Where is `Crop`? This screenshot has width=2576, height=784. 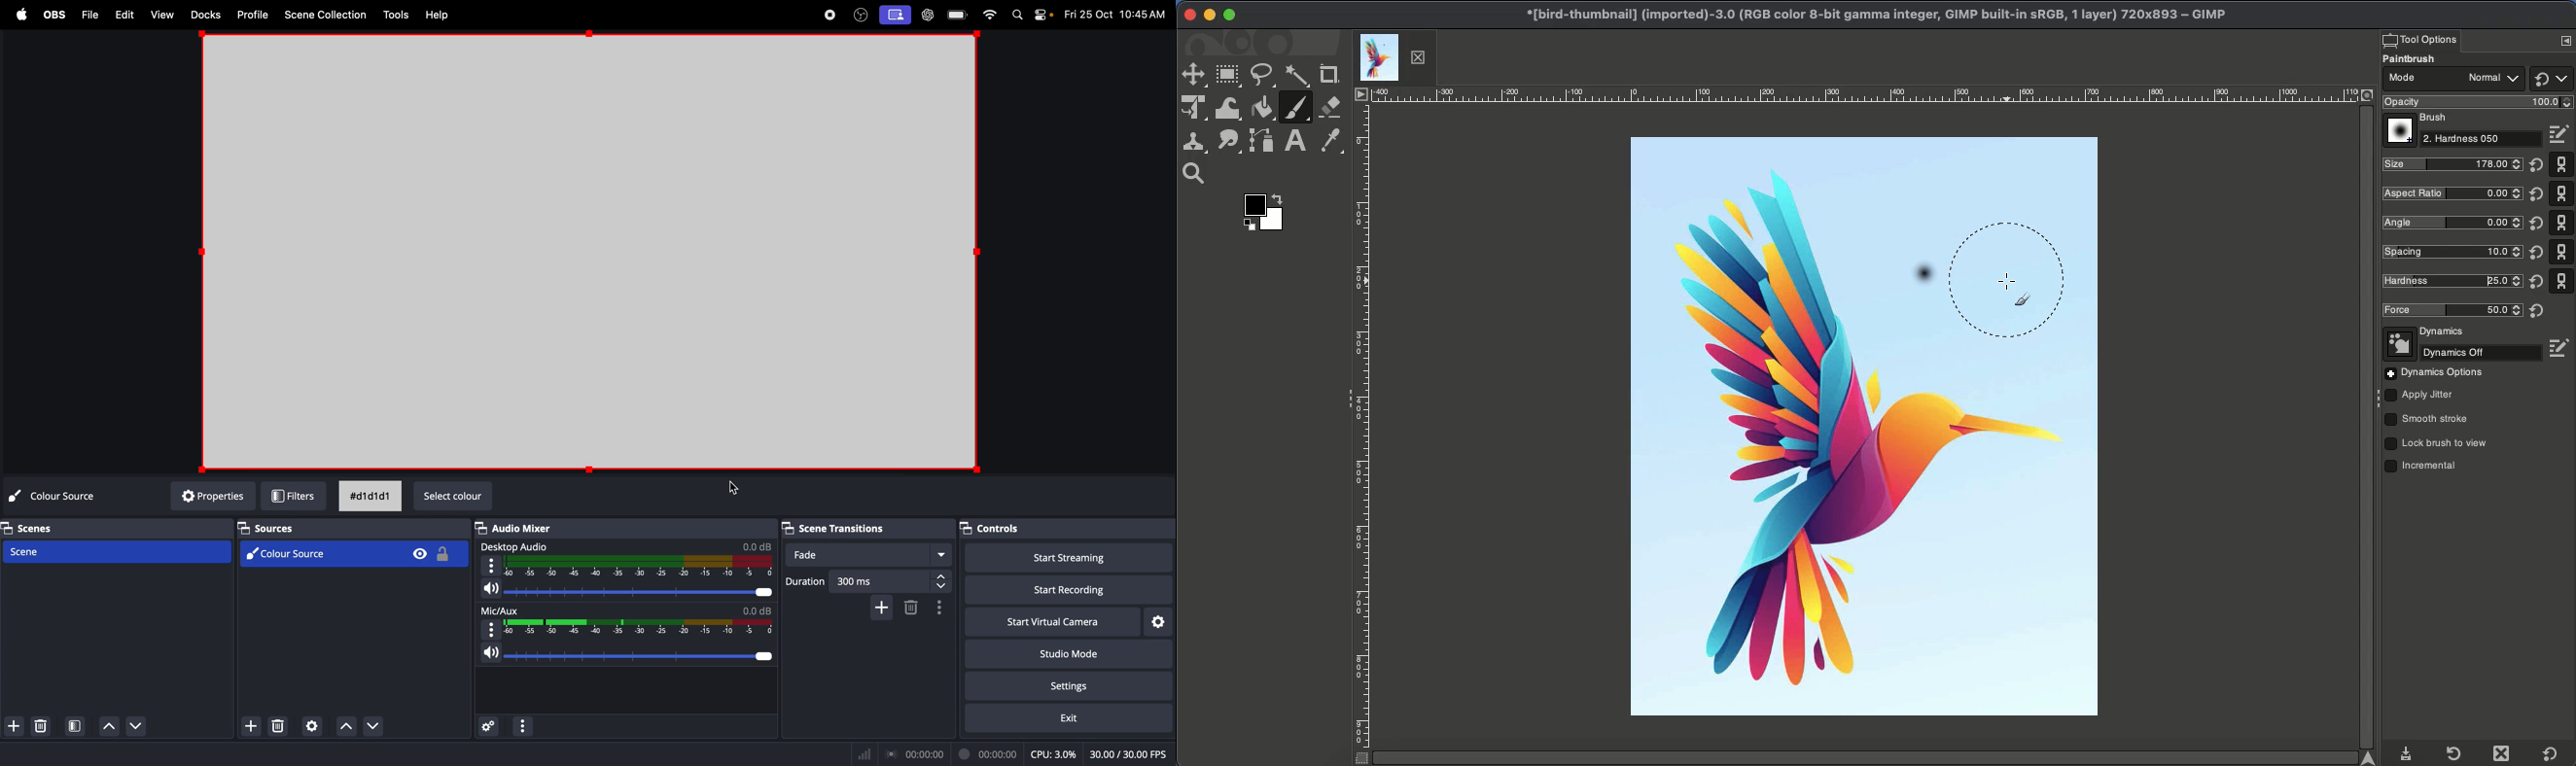 Crop is located at coordinates (1330, 75).